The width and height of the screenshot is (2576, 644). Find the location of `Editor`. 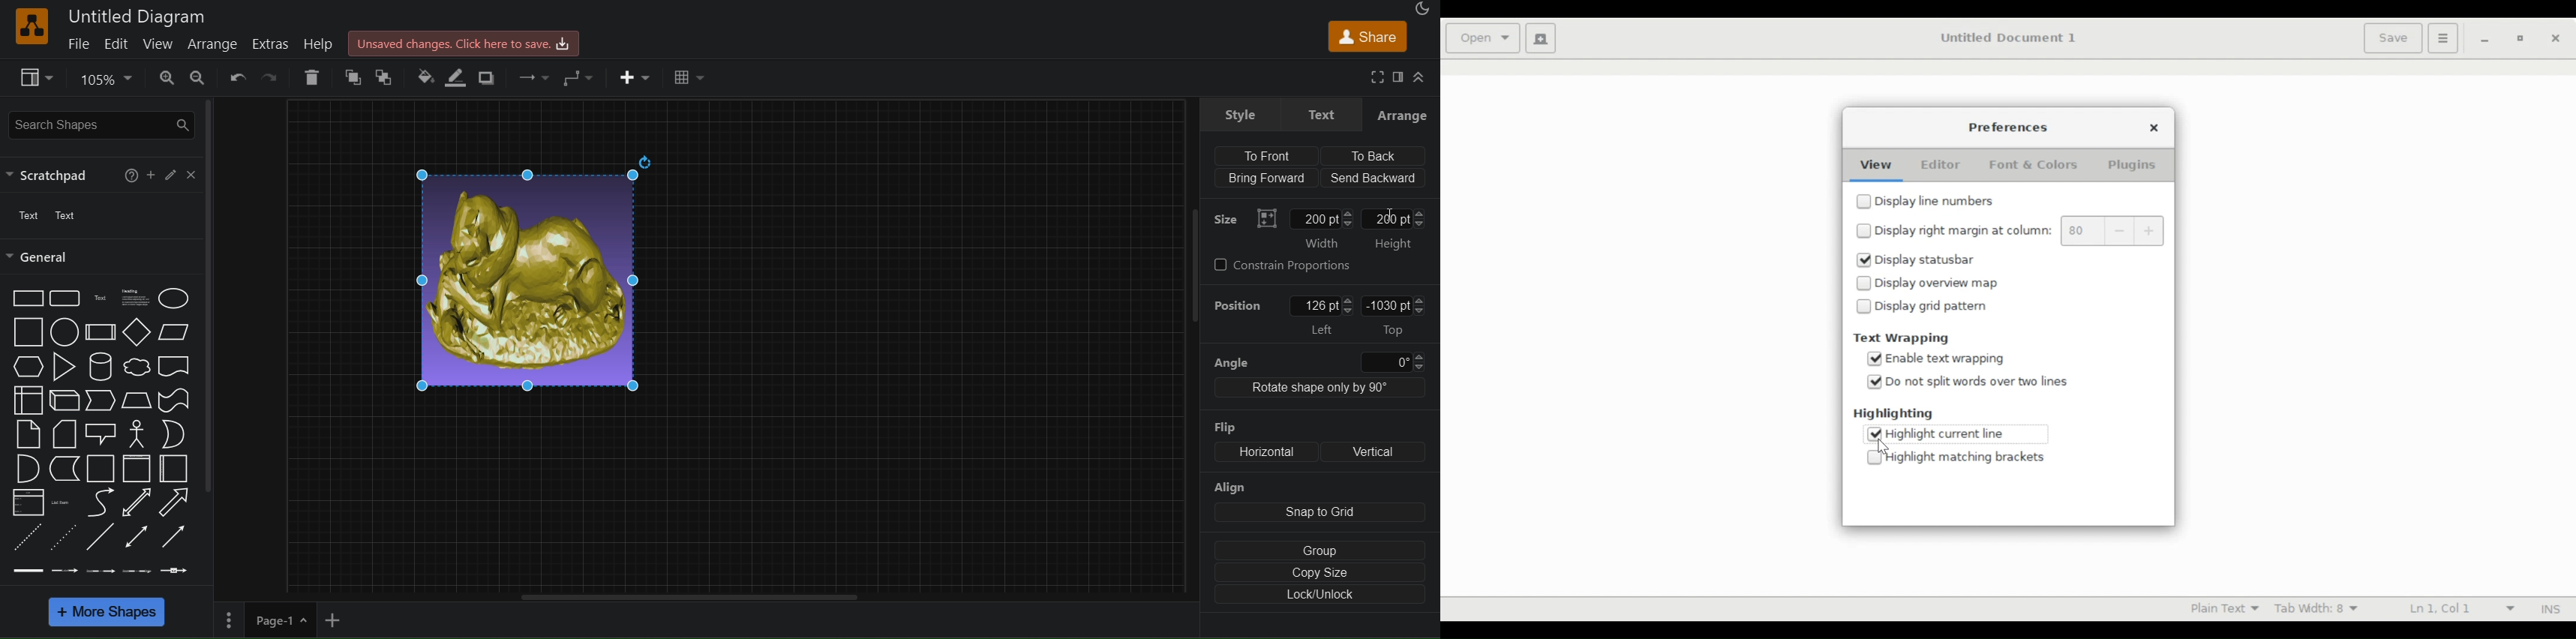

Editor is located at coordinates (1942, 166).